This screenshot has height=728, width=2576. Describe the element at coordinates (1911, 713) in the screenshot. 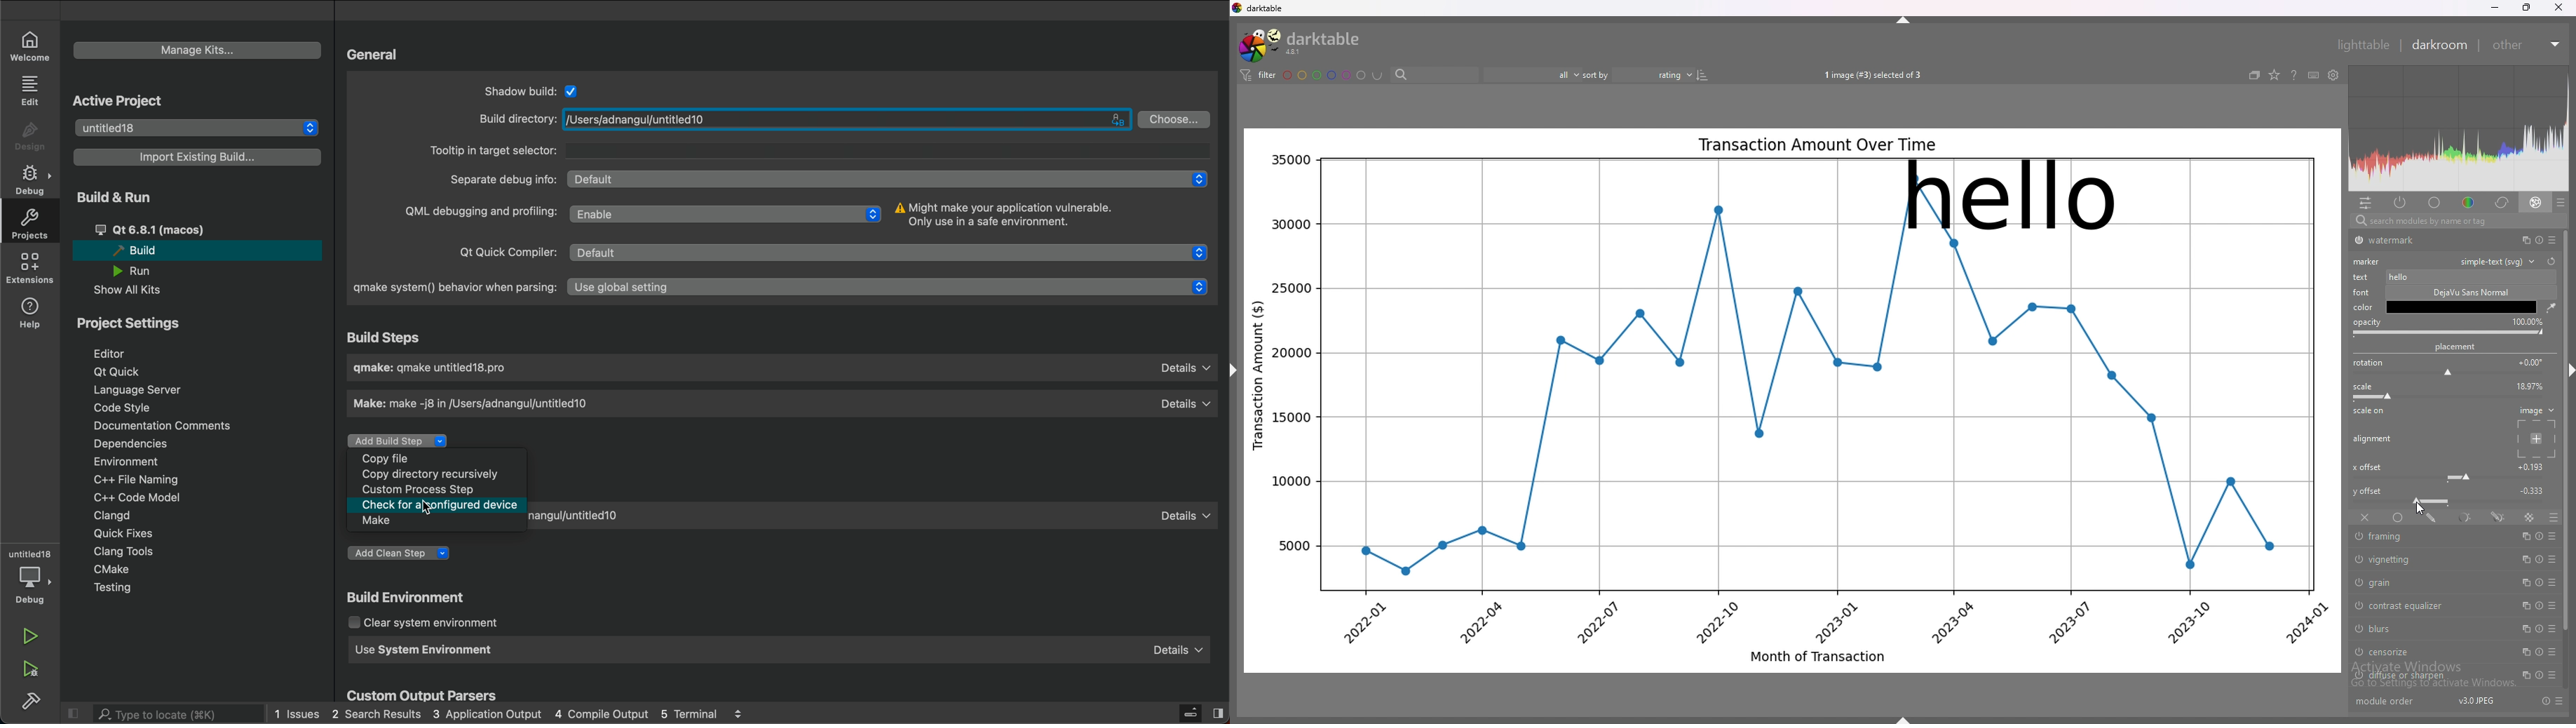

I see `hide` at that location.